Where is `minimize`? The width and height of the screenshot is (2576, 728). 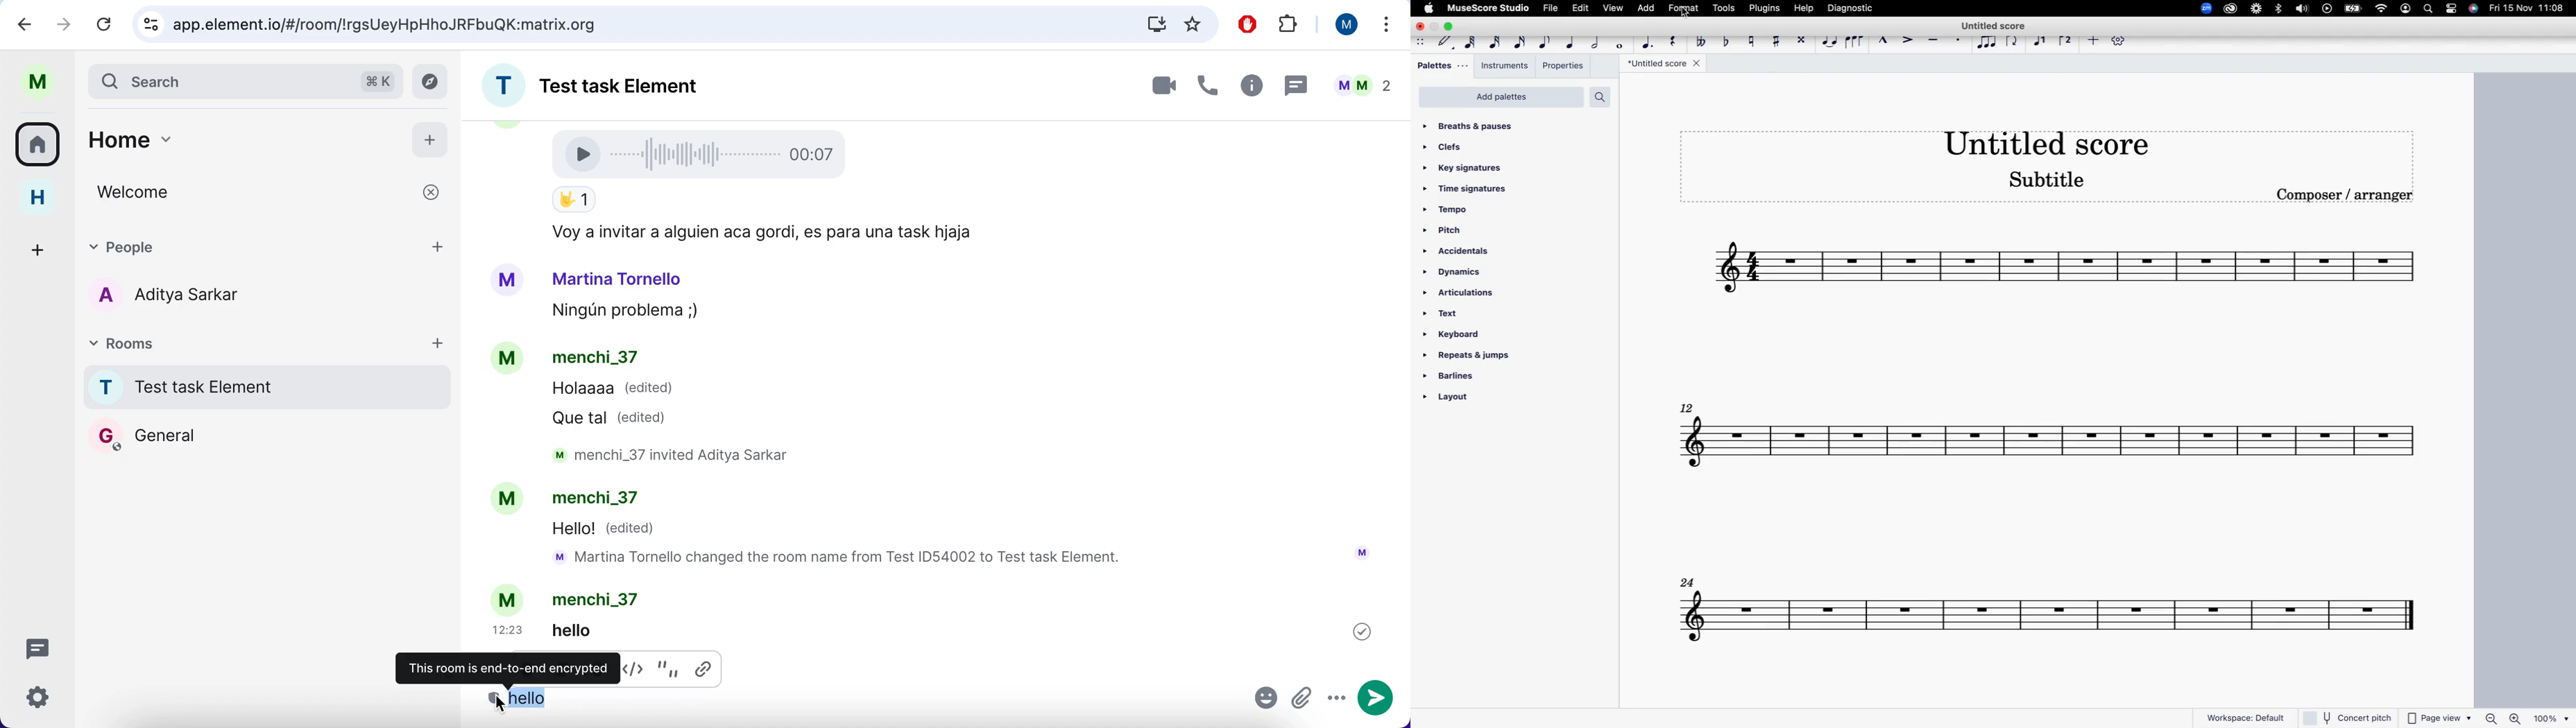 minimize is located at coordinates (1435, 26).